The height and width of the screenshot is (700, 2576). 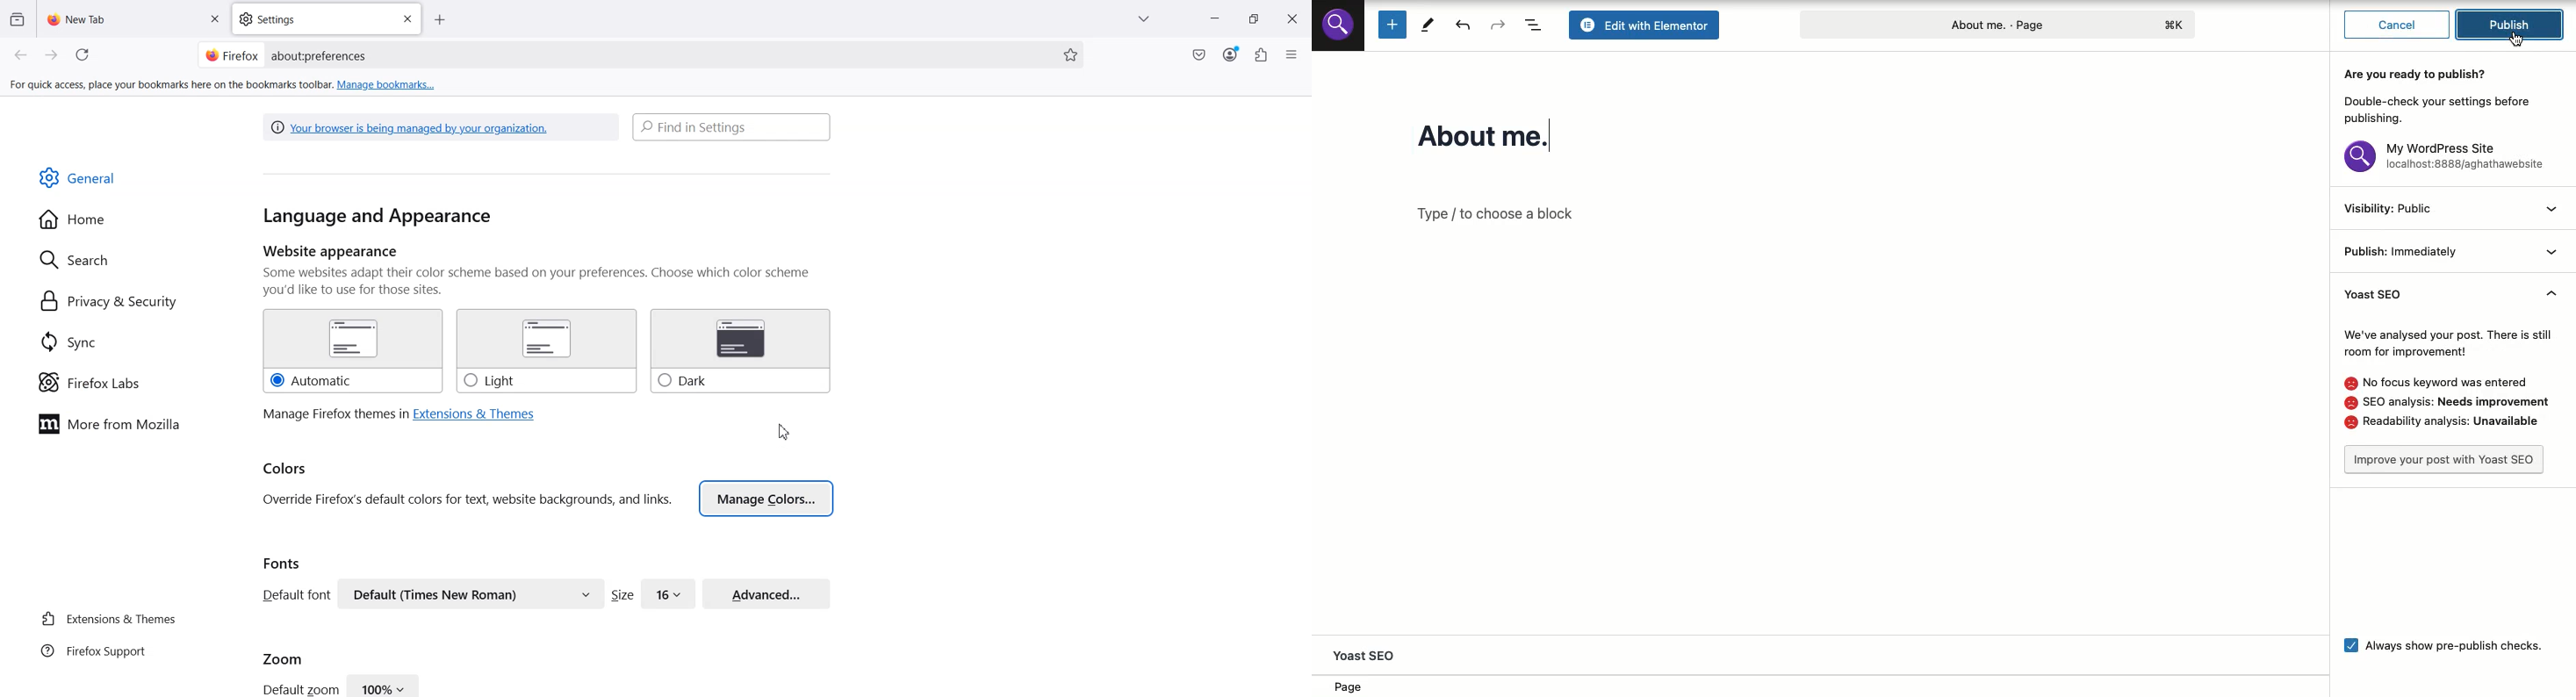 I want to click on My WordPress Site
localhost:8888/aghathawebsite, so click(x=2448, y=159).